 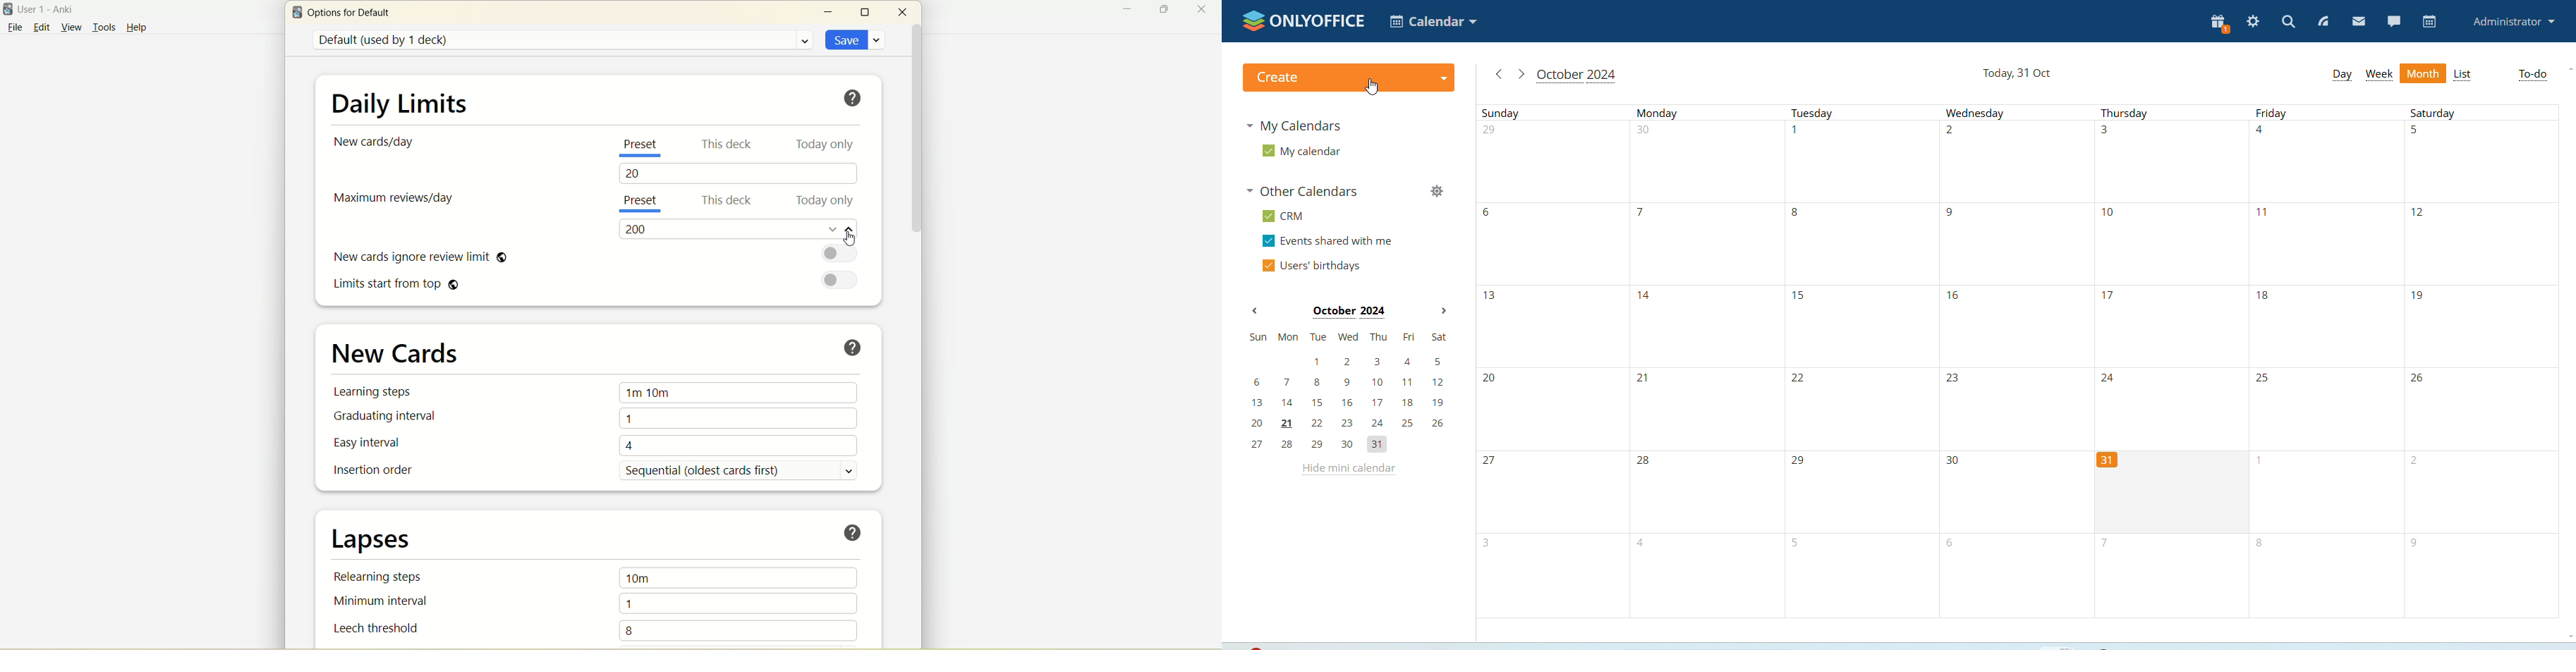 I want to click on today only, so click(x=826, y=142).